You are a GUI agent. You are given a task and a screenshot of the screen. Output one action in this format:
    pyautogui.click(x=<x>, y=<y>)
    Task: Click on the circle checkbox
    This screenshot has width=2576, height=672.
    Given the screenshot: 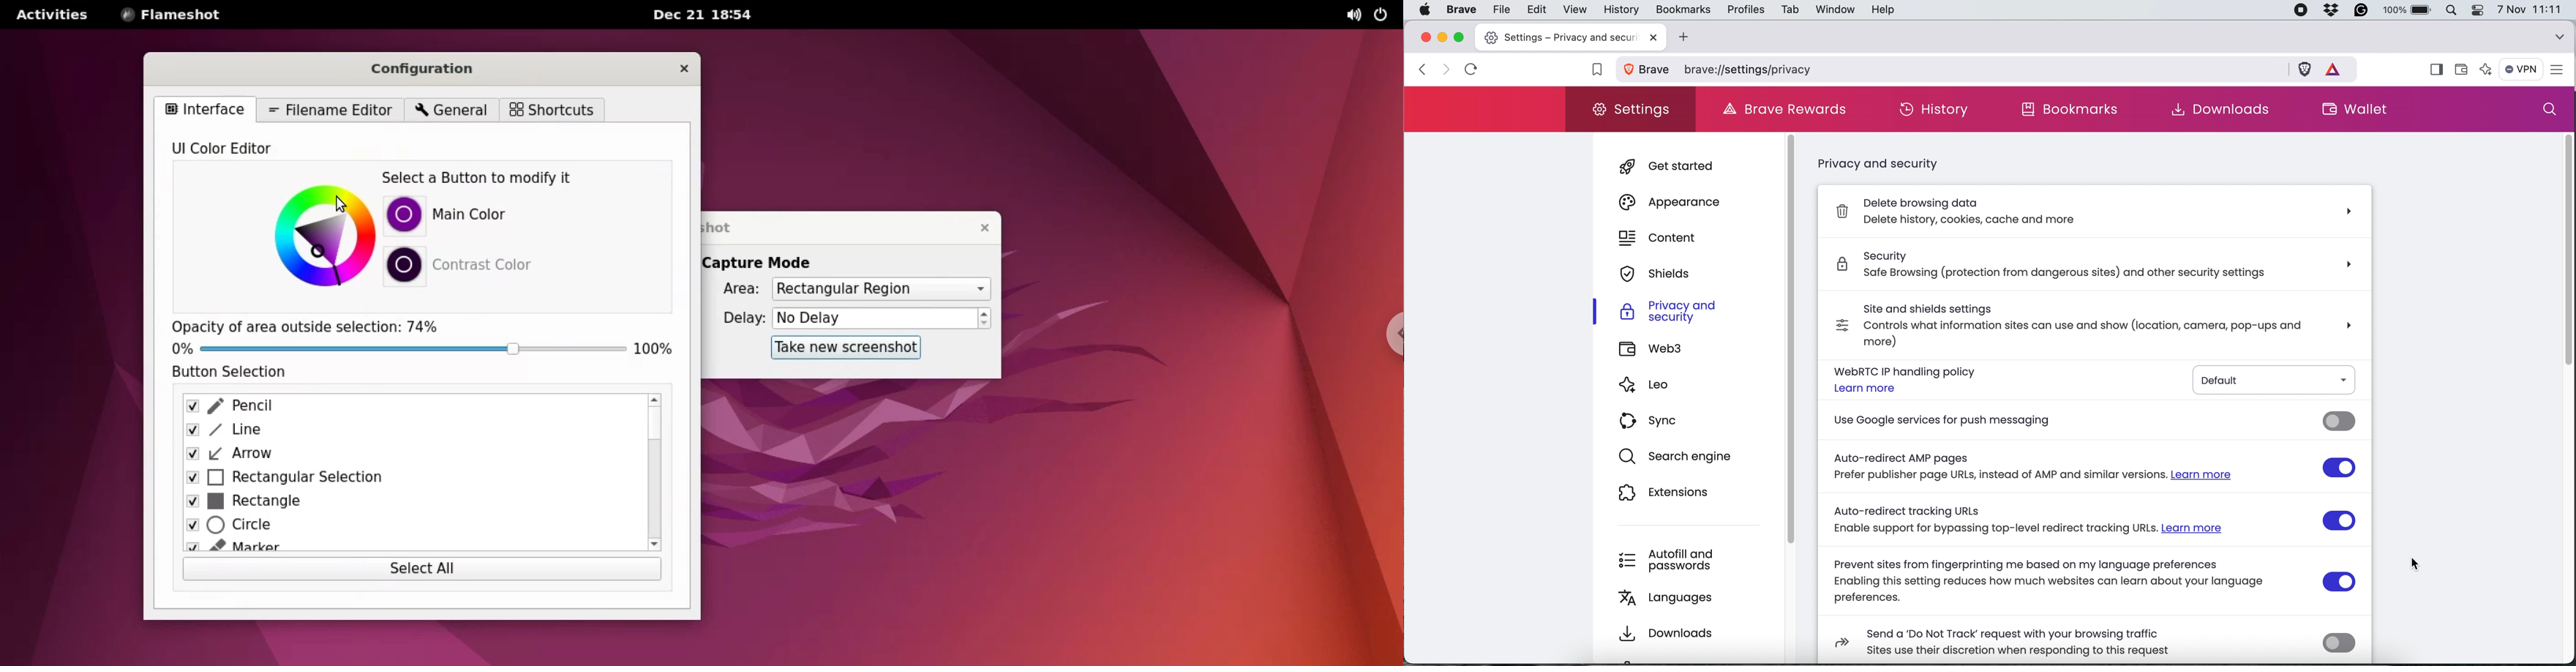 What is the action you would take?
    pyautogui.click(x=402, y=528)
    